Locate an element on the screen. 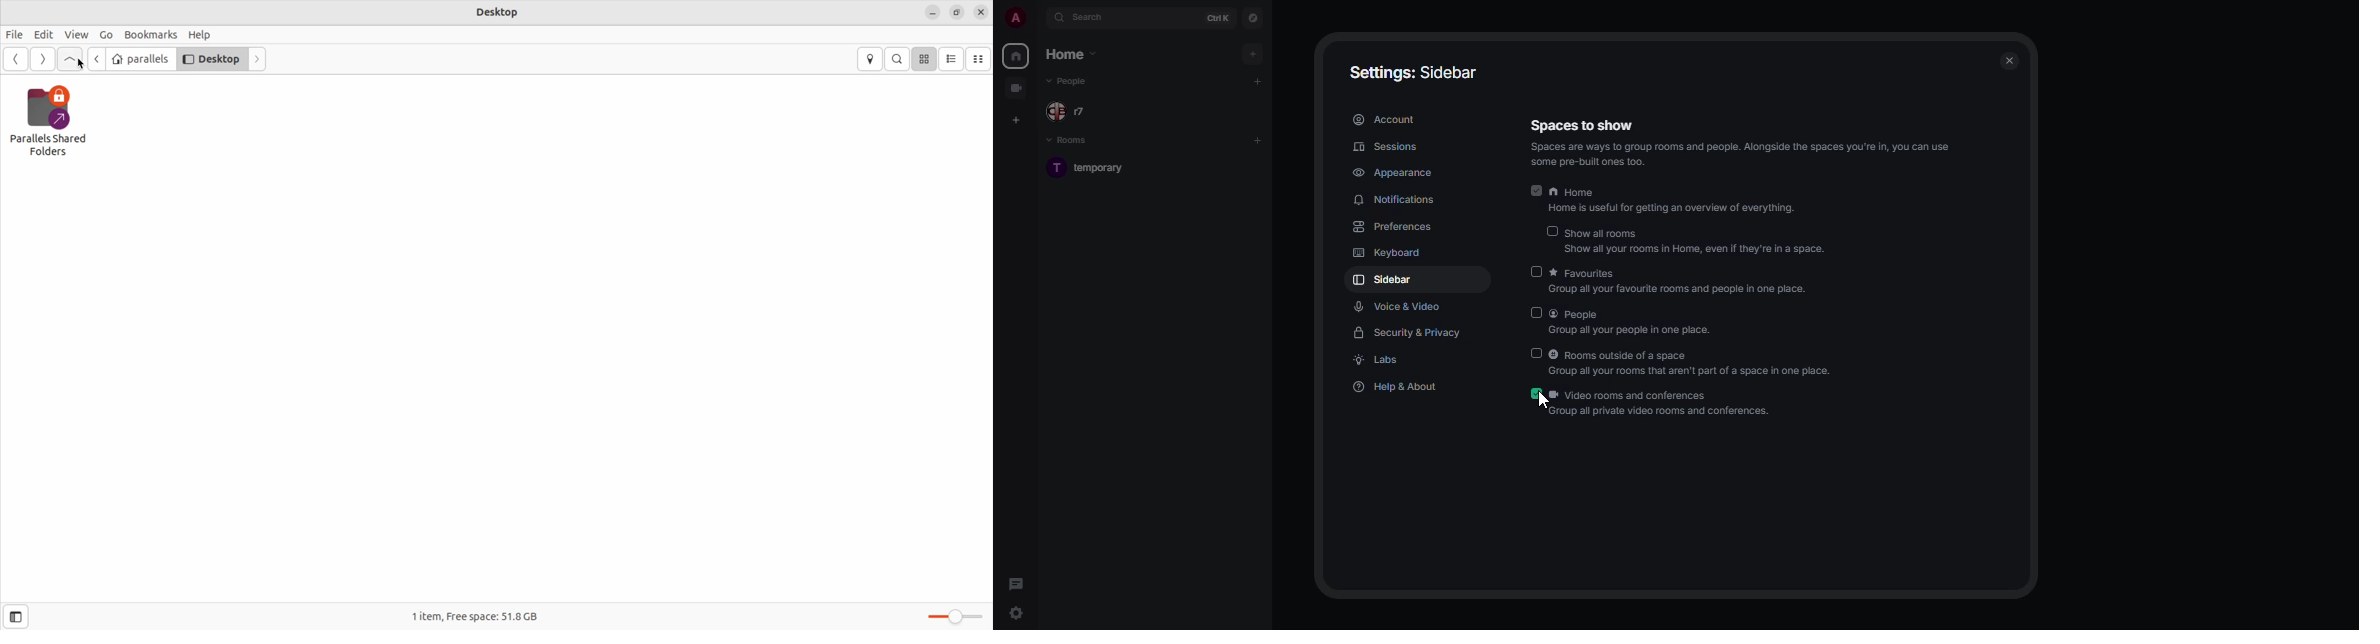  appearance is located at coordinates (1396, 171).